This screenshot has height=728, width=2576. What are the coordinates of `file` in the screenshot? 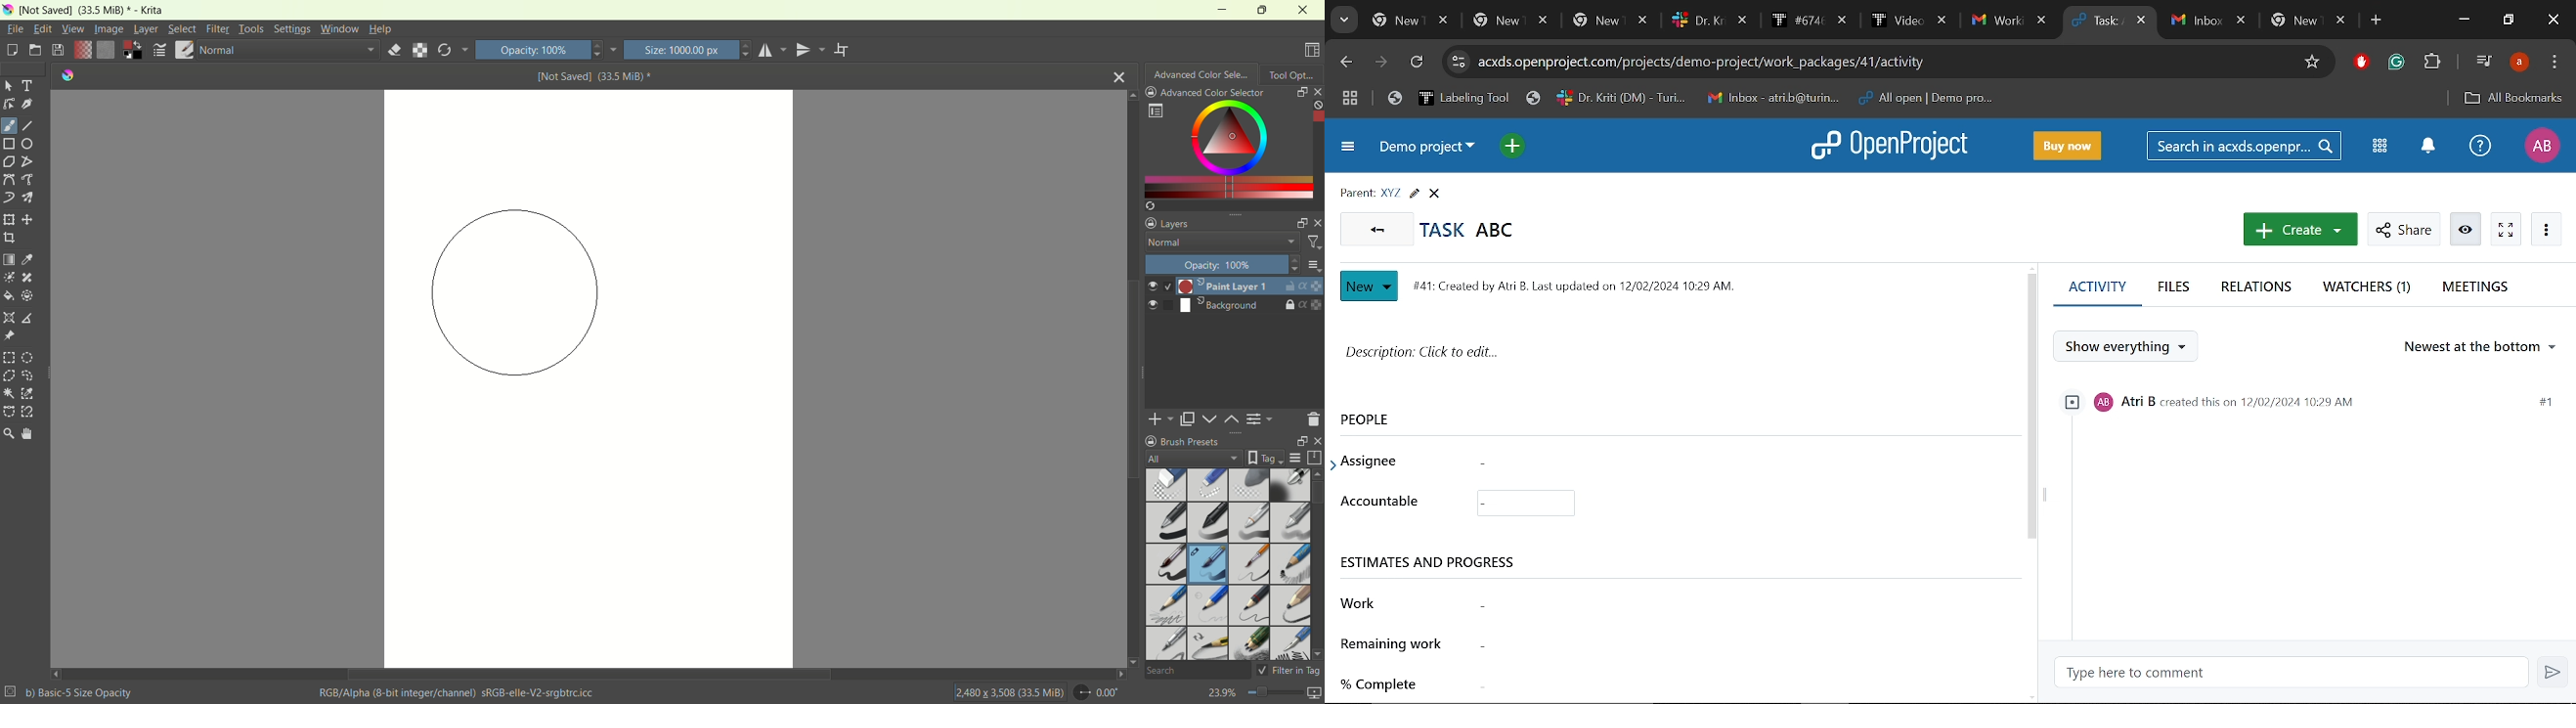 It's located at (17, 28).